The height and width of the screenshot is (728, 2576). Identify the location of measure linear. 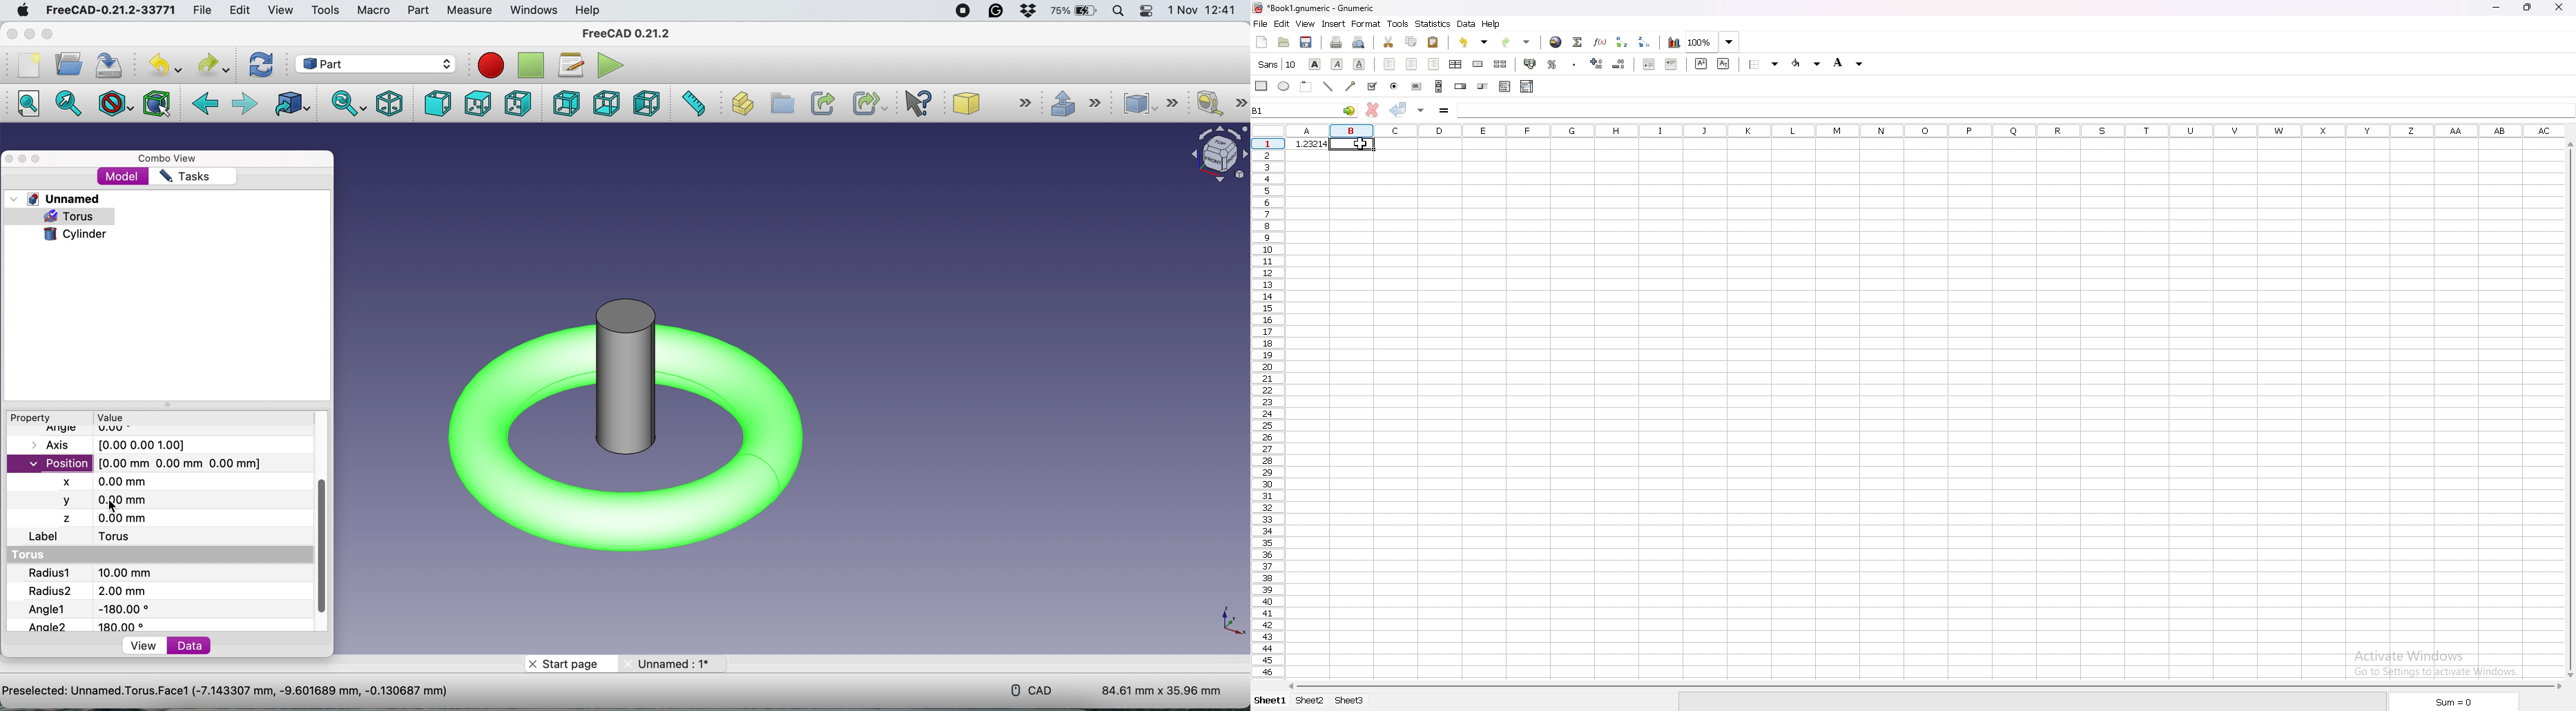
(1221, 103).